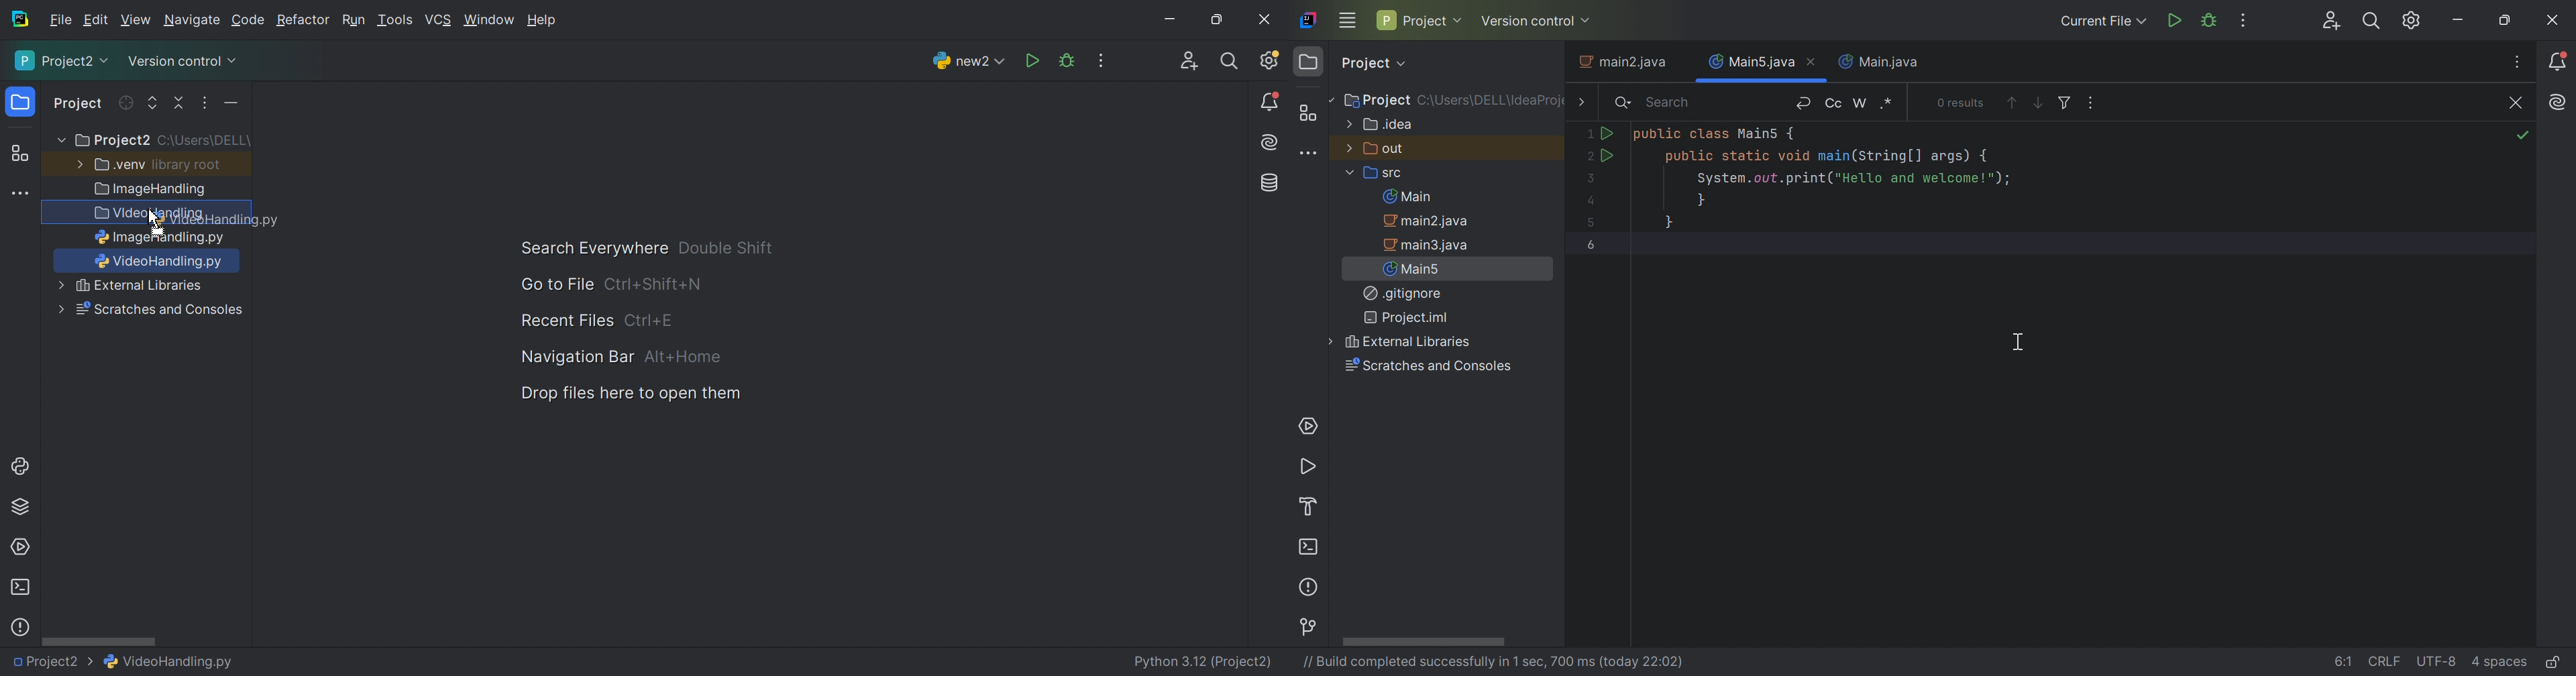 Image resolution: width=2576 pixels, height=700 pixels. Describe the element at coordinates (1626, 62) in the screenshot. I see `main2.java` at that location.